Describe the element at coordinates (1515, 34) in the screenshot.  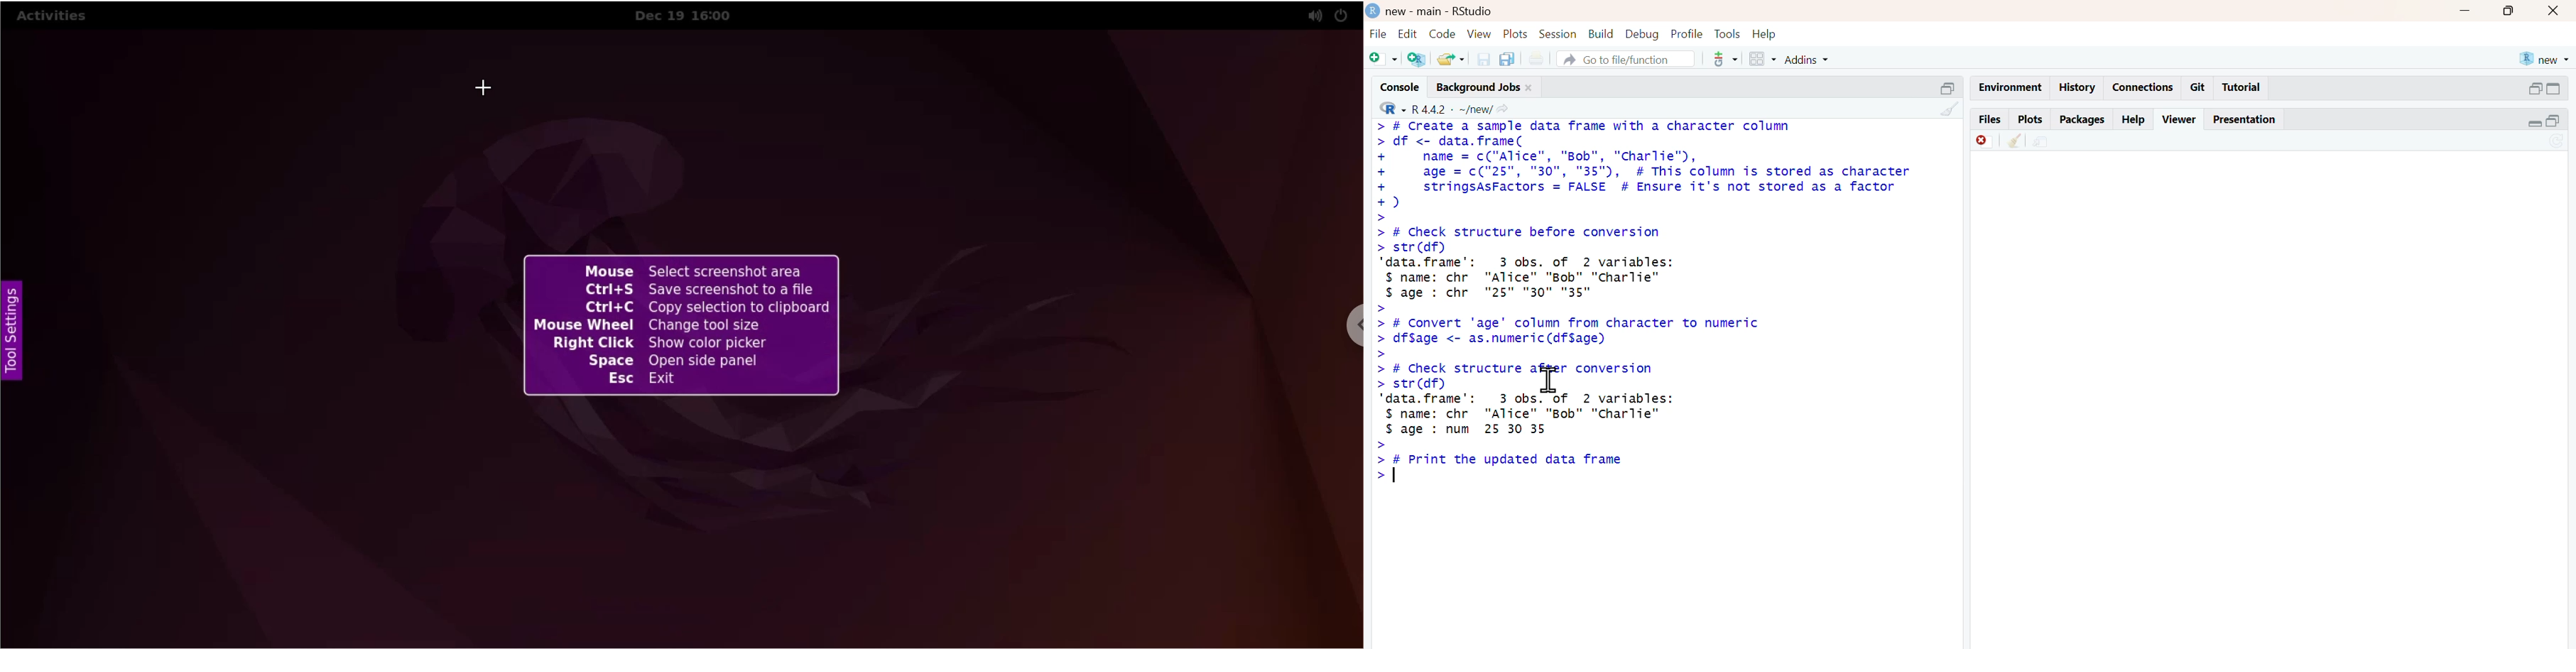
I see `plots` at that location.